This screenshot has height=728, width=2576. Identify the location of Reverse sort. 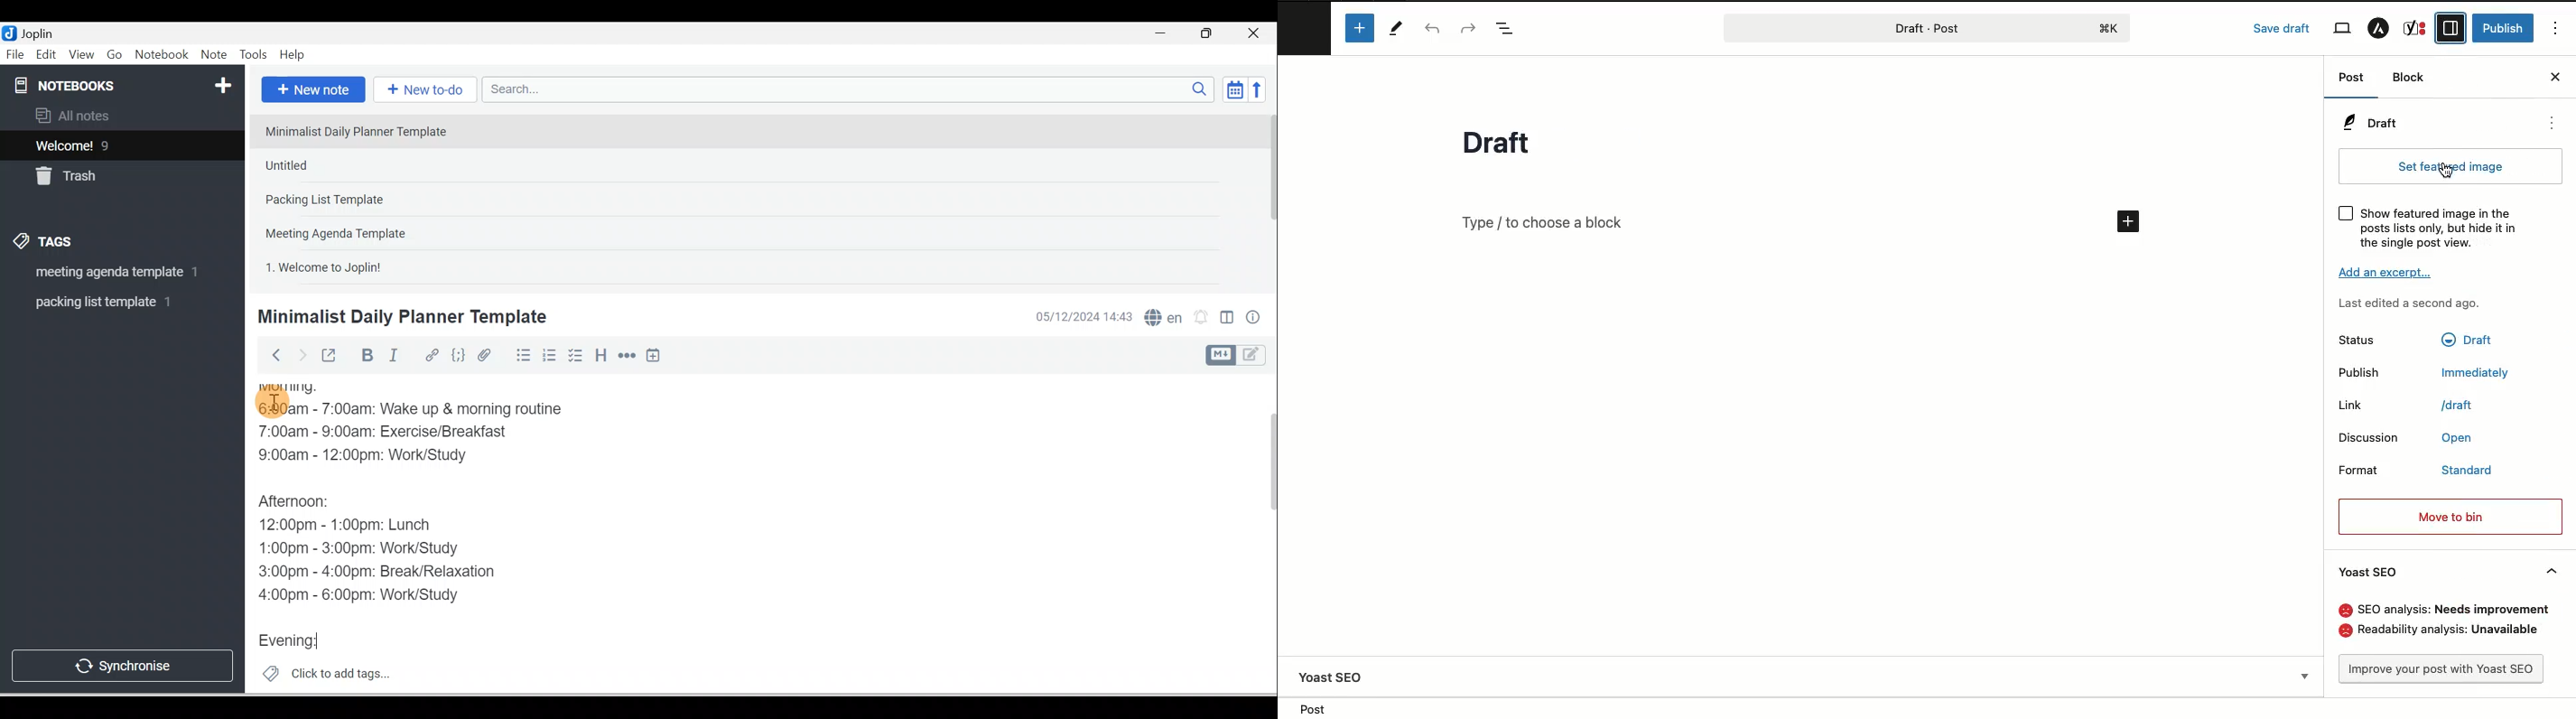
(1261, 89).